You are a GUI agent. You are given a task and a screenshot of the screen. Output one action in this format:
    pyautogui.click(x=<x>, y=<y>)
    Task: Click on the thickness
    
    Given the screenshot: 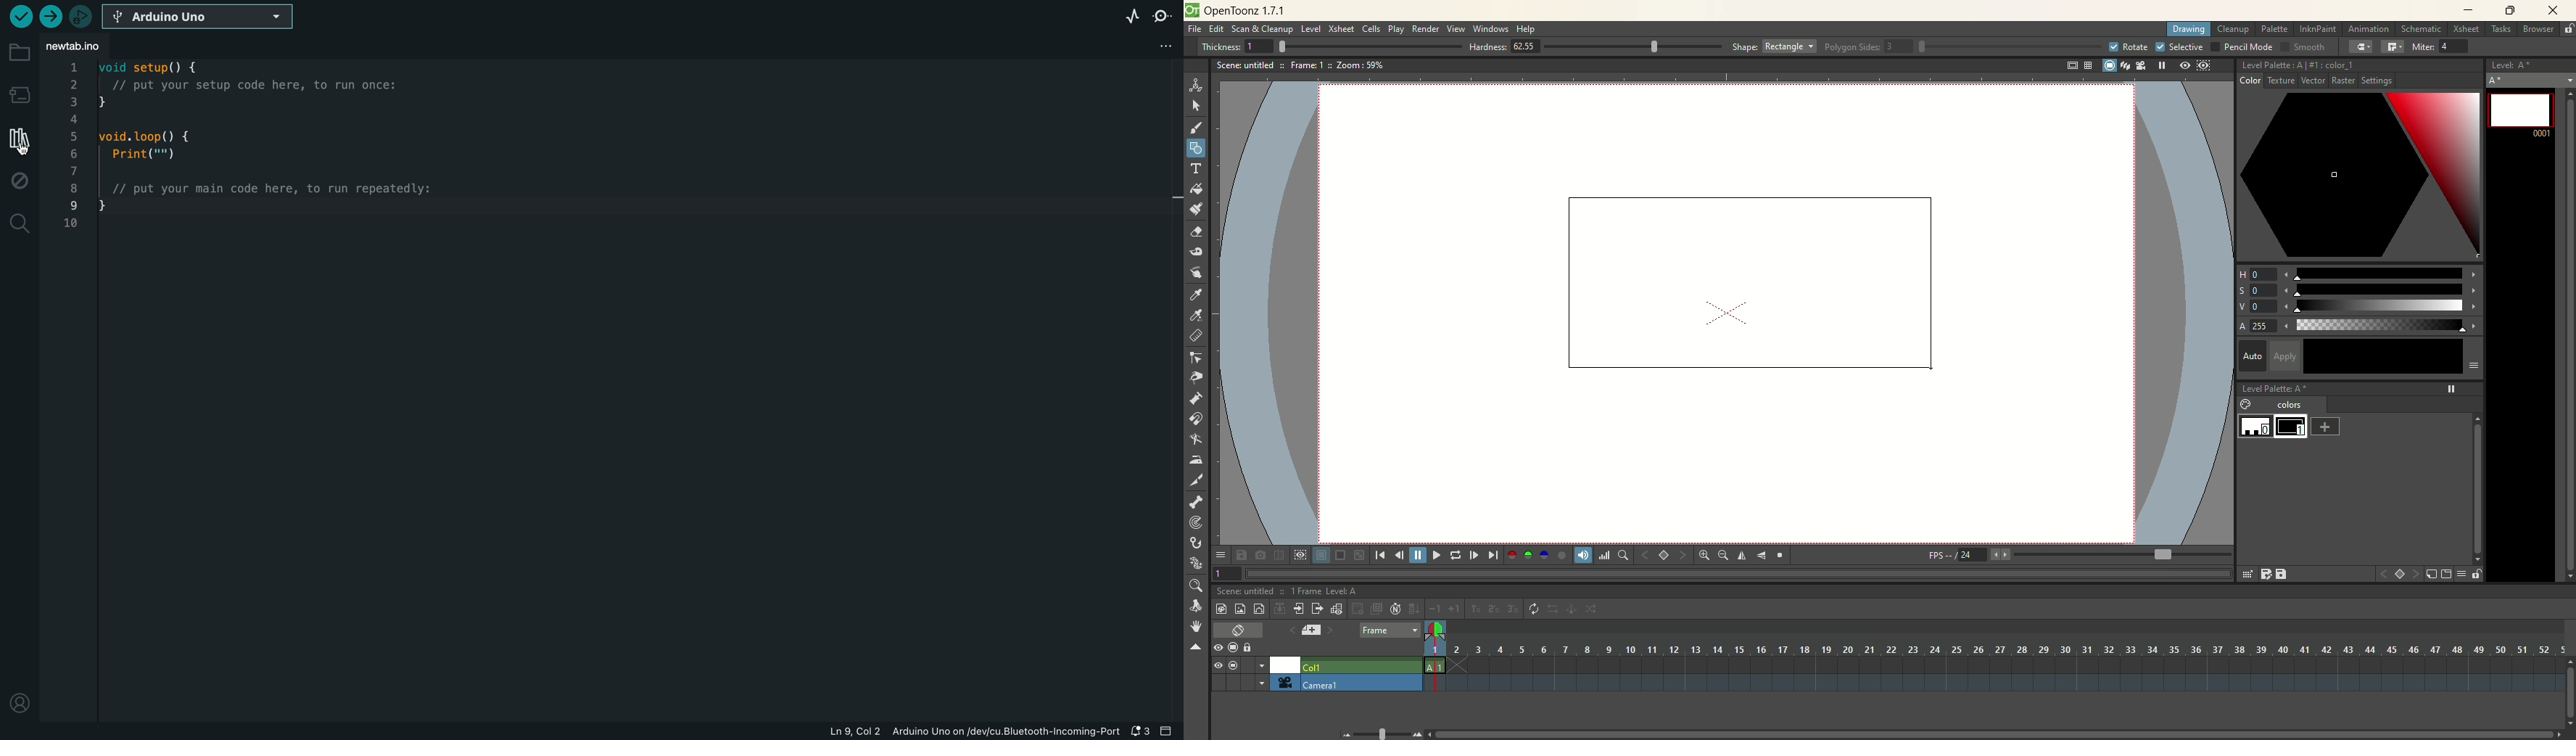 What is the action you would take?
    pyautogui.click(x=1326, y=46)
    